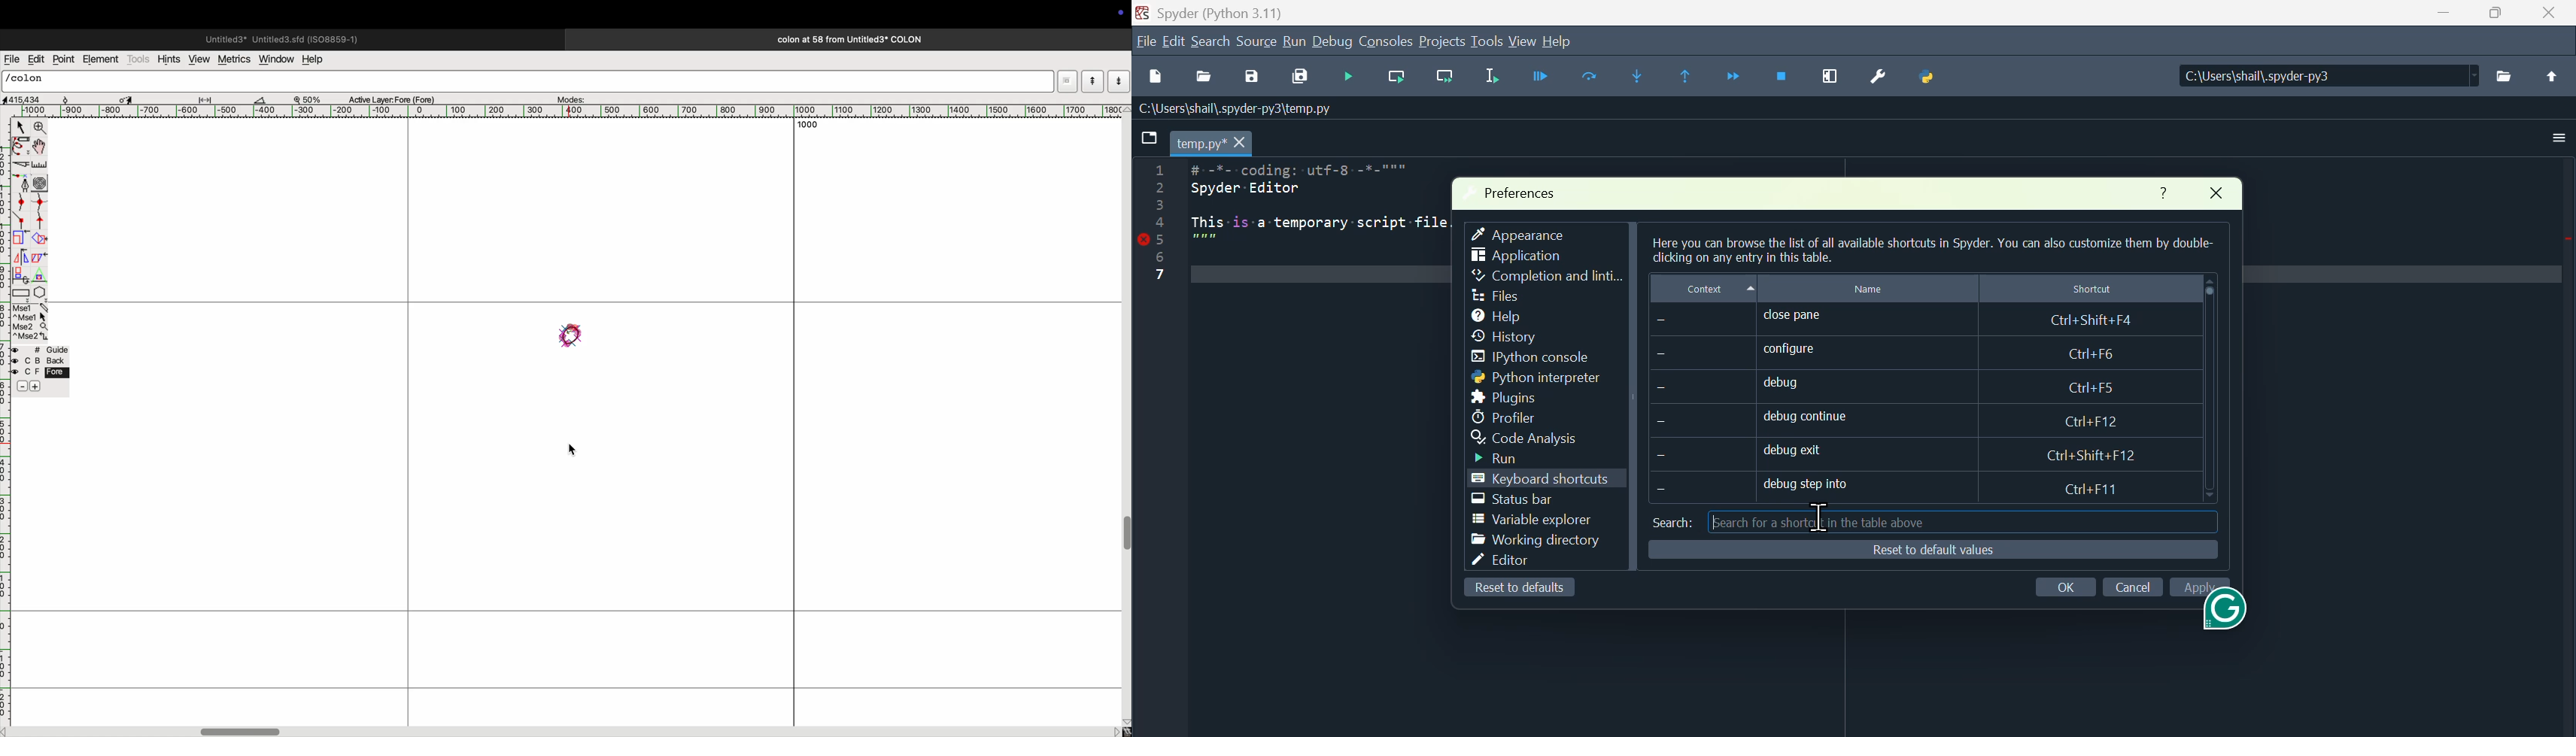 This screenshot has height=756, width=2576. Describe the element at coordinates (578, 111) in the screenshot. I see `horizontal scale` at that location.